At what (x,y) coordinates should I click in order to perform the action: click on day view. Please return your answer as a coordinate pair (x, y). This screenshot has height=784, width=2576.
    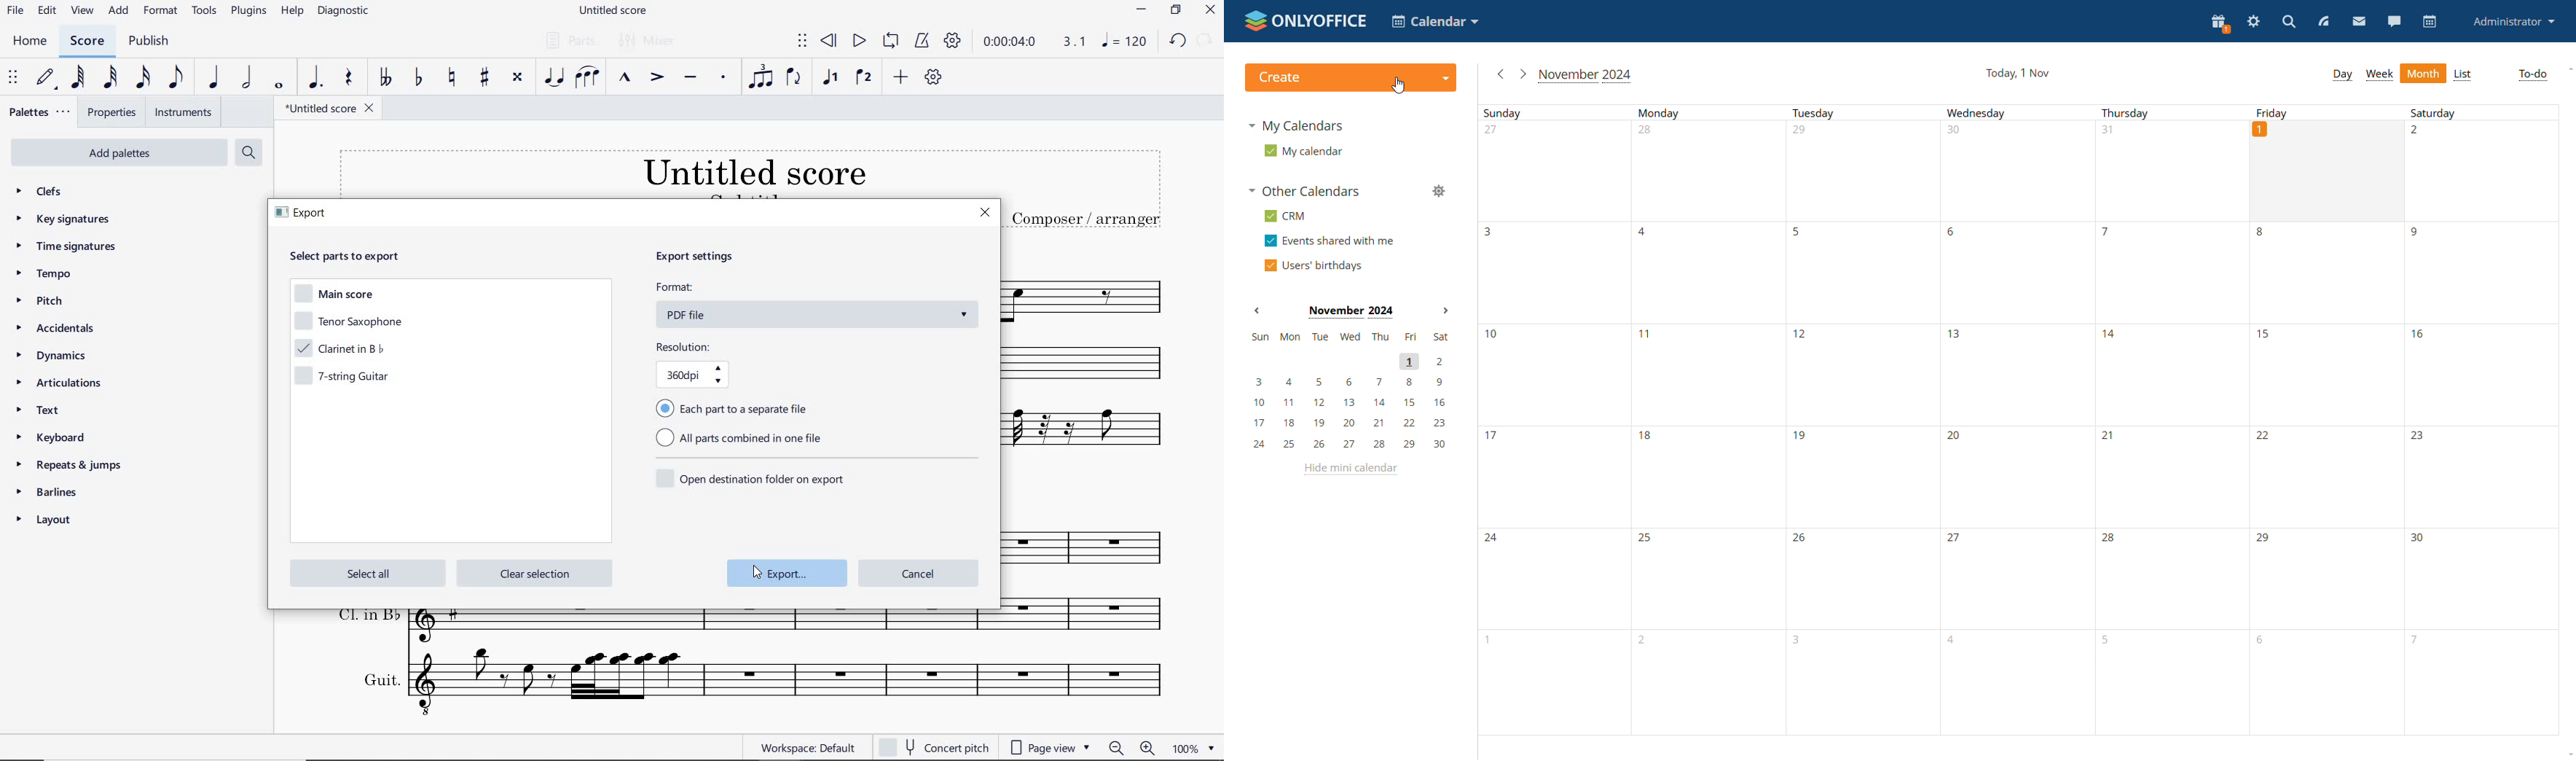
    Looking at the image, I should click on (2342, 75).